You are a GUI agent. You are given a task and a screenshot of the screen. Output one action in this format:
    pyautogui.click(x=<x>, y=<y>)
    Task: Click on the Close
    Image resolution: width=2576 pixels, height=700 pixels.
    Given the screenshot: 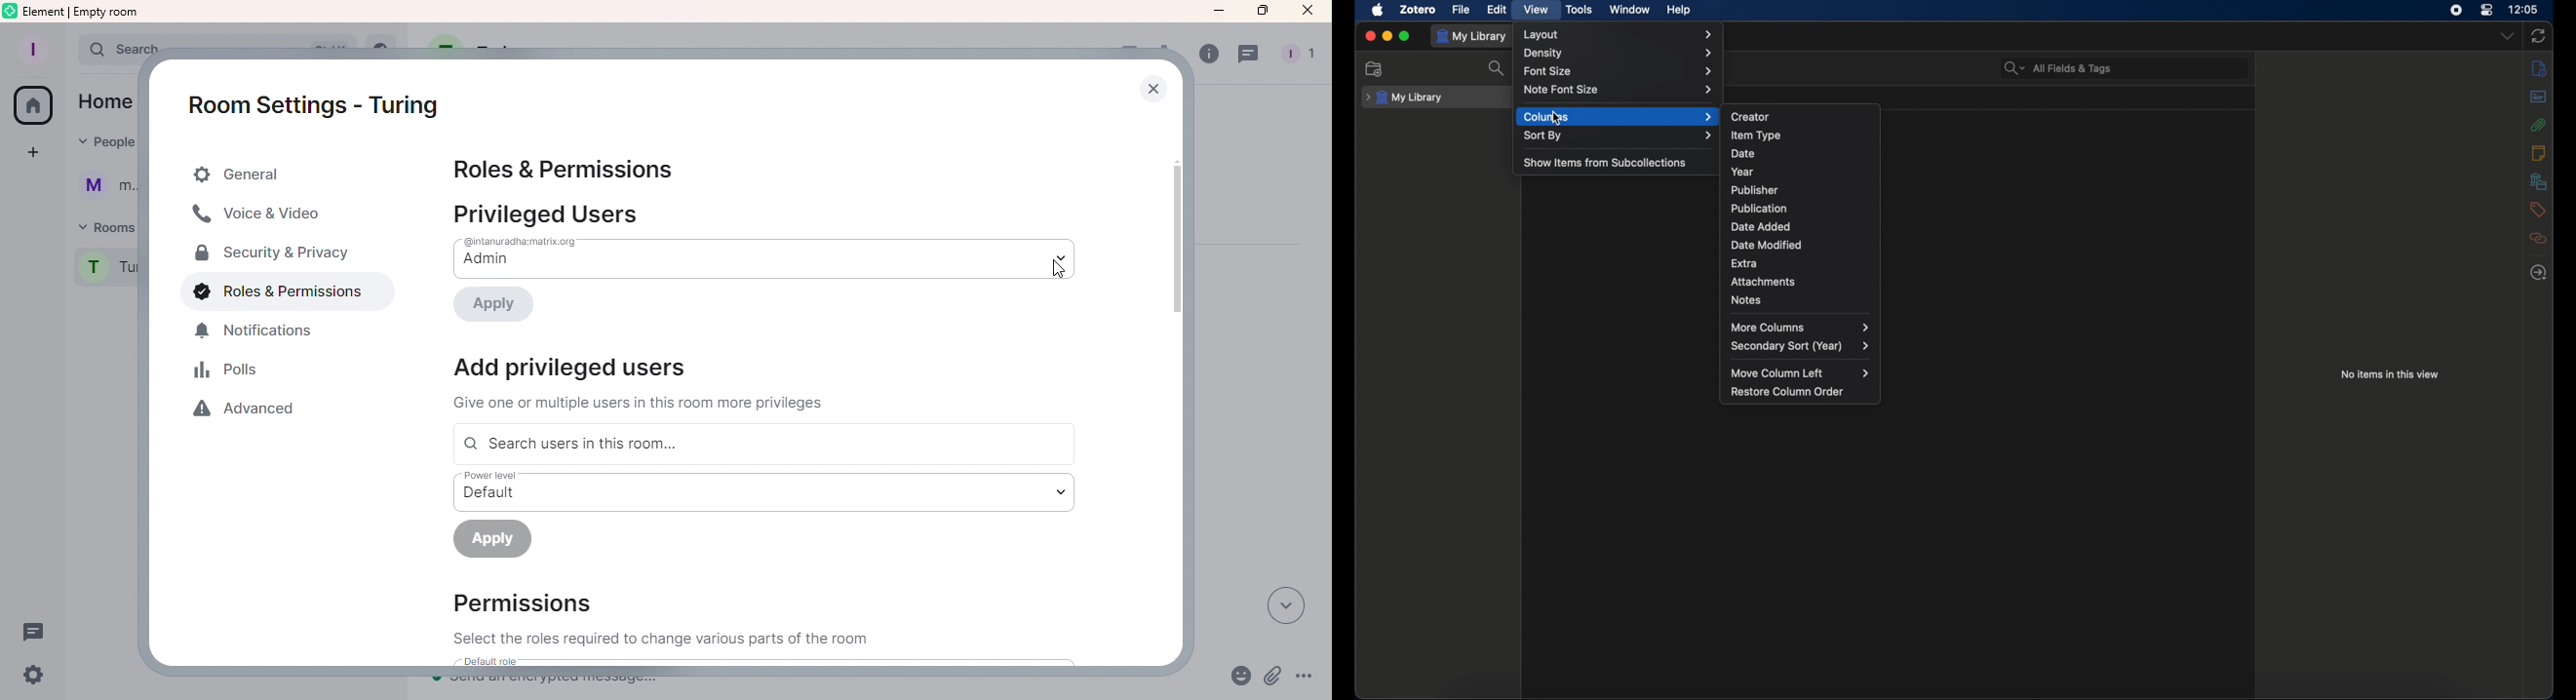 What is the action you would take?
    pyautogui.click(x=1151, y=85)
    